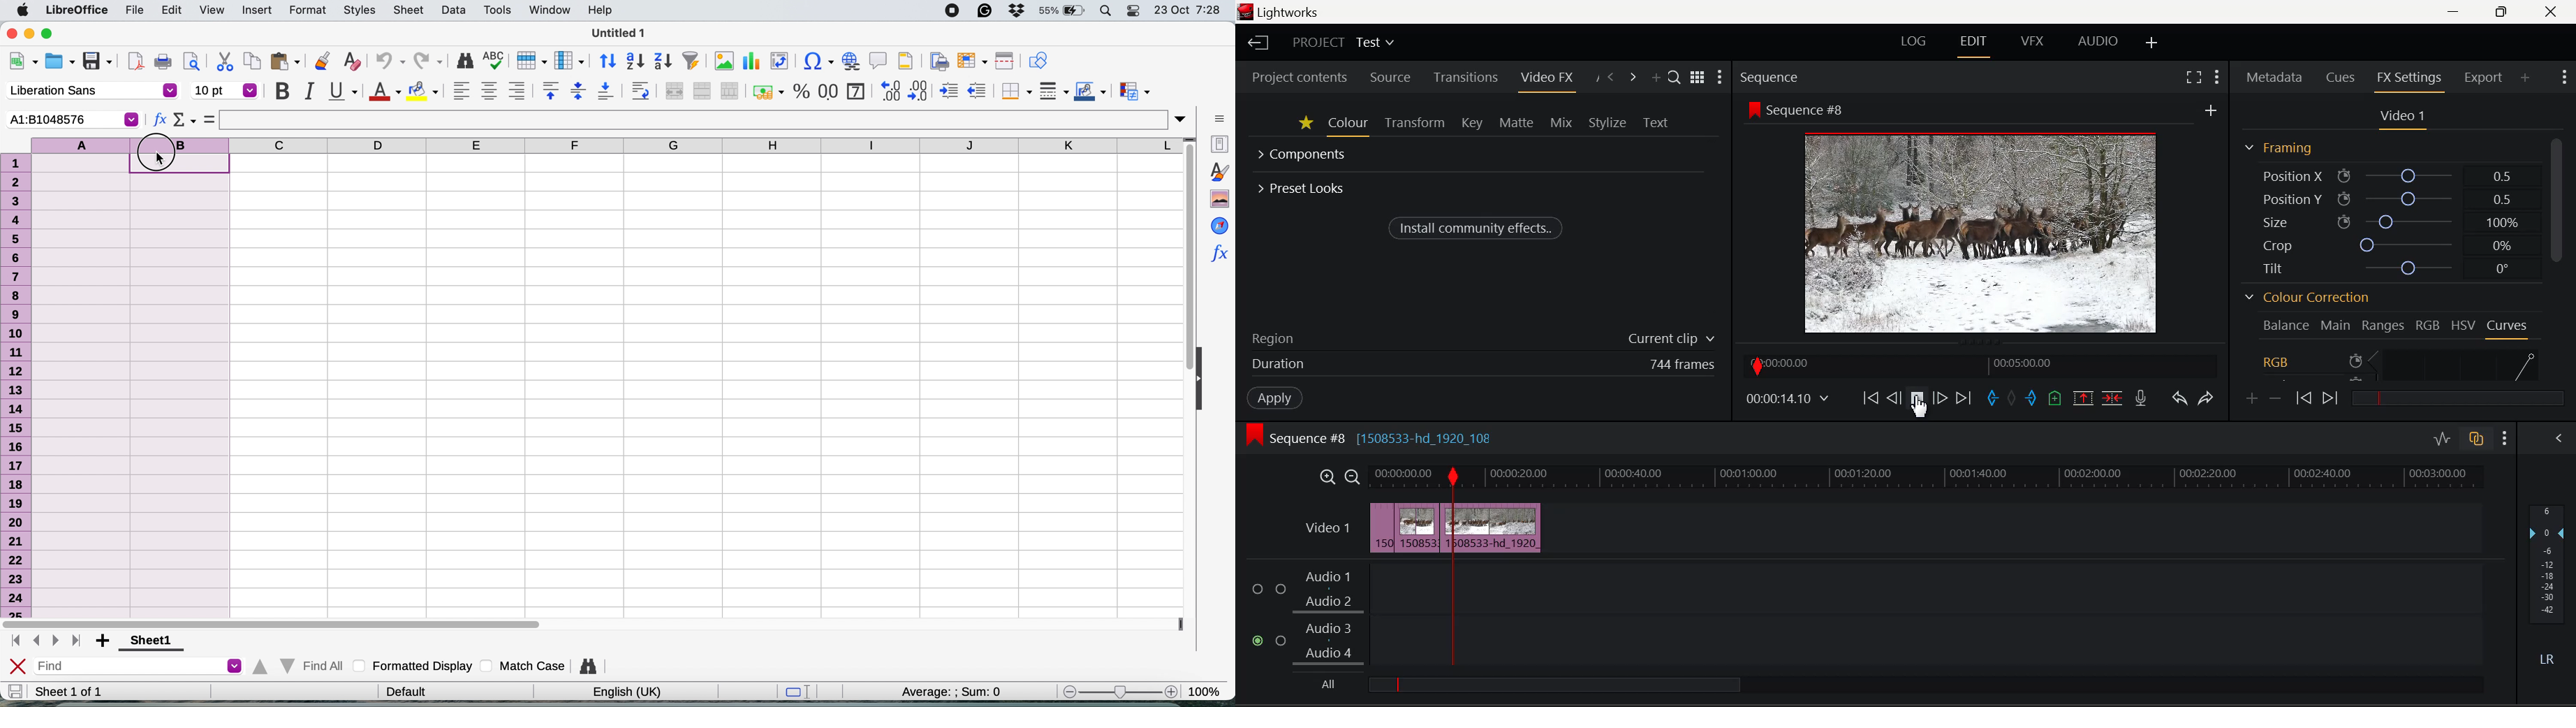  Describe the element at coordinates (164, 161) in the screenshot. I see `cursor` at that location.